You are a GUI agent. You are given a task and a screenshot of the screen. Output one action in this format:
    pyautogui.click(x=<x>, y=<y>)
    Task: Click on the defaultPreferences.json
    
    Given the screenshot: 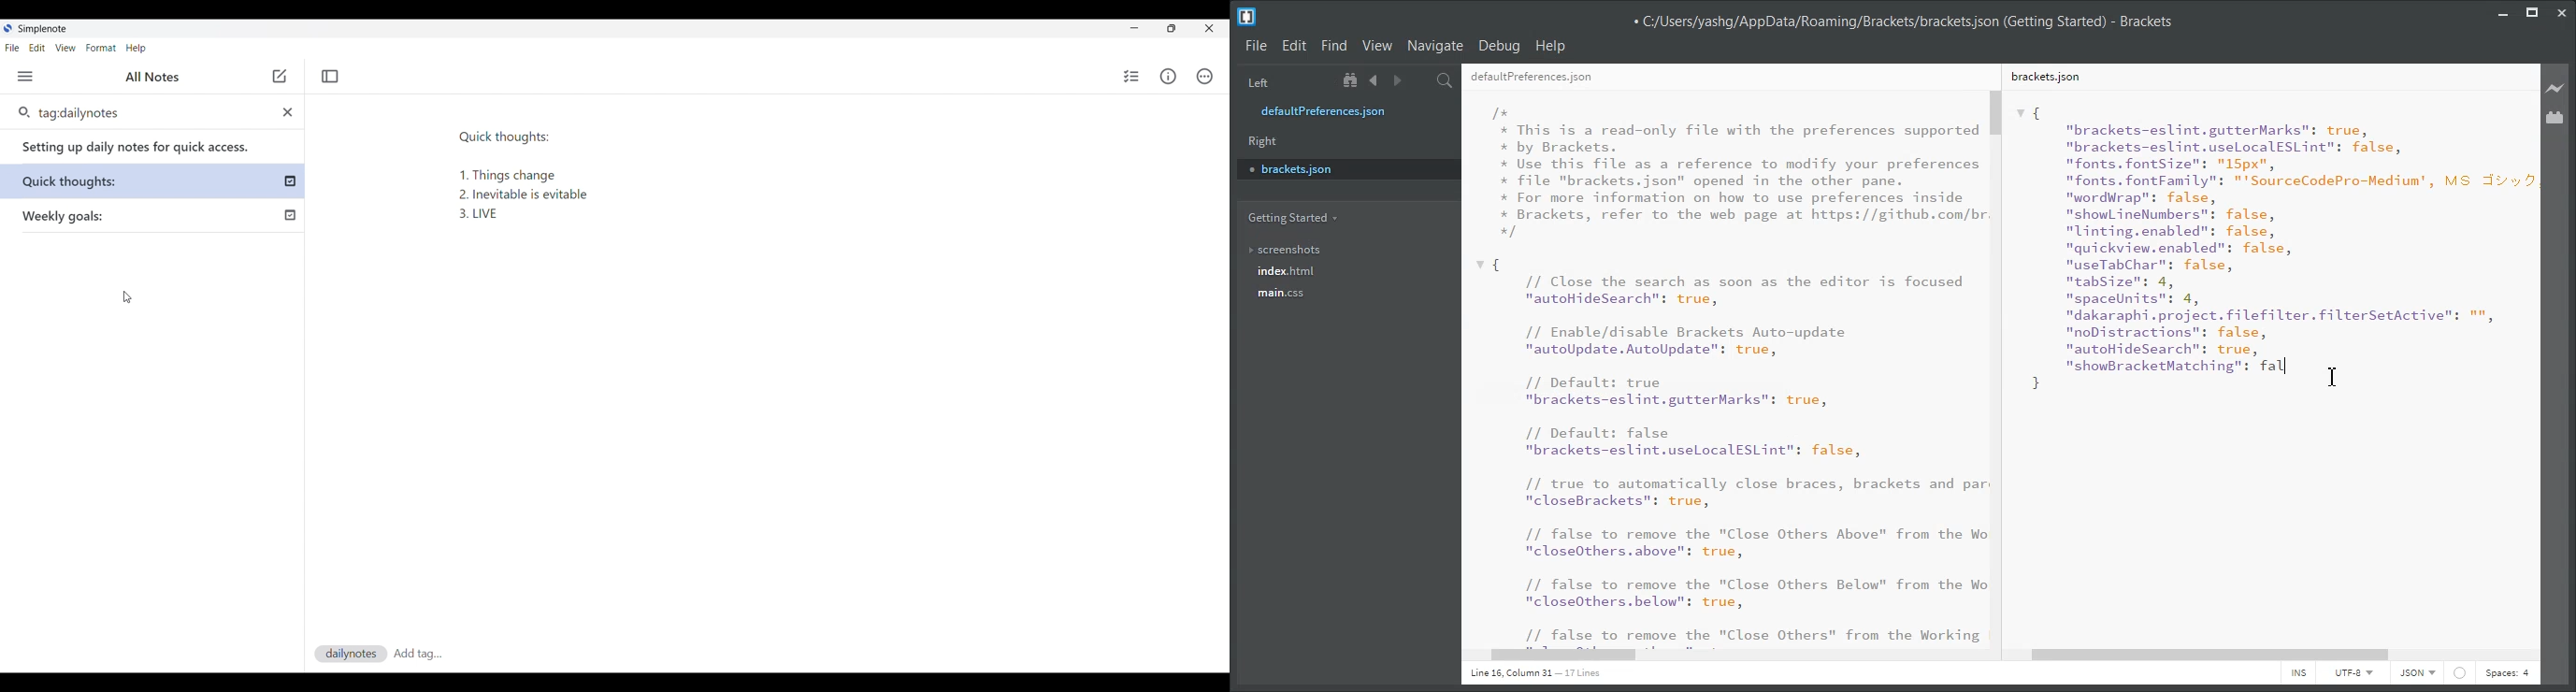 What is the action you would take?
    pyautogui.click(x=1532, y=78)
    